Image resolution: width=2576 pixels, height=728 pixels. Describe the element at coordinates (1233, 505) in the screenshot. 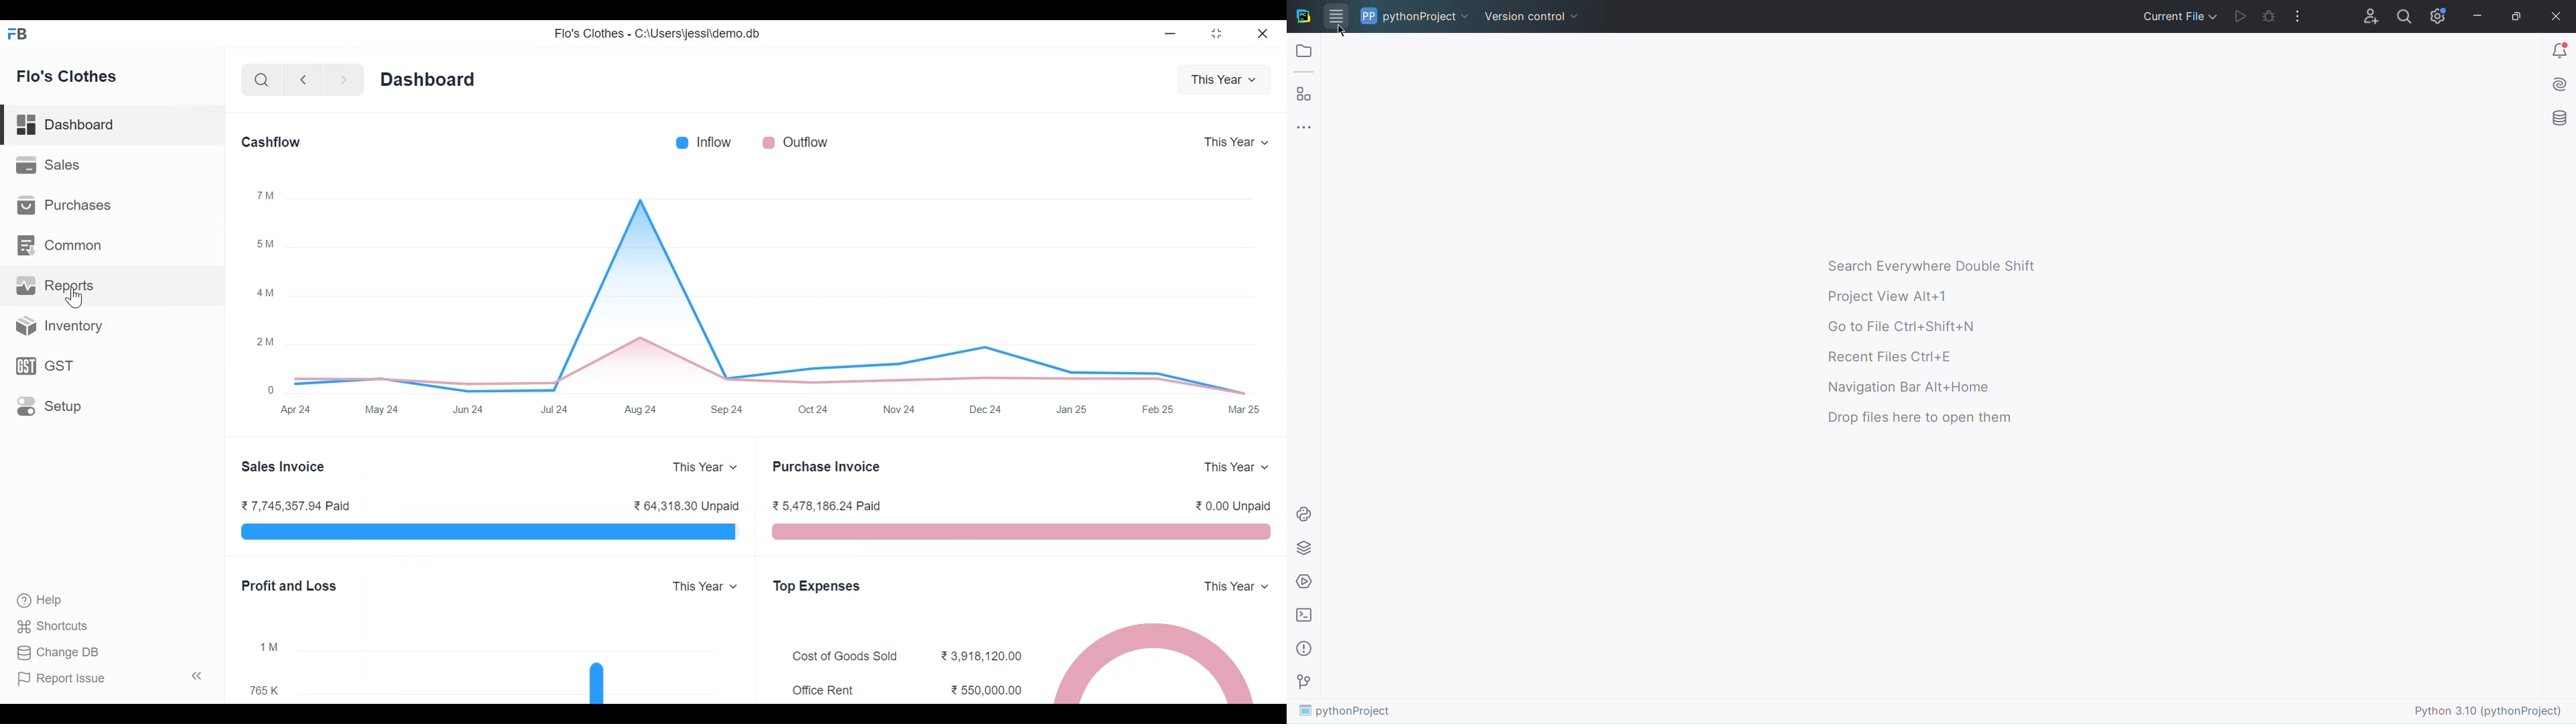

I see ` 0.00 Unpaid` at that location.